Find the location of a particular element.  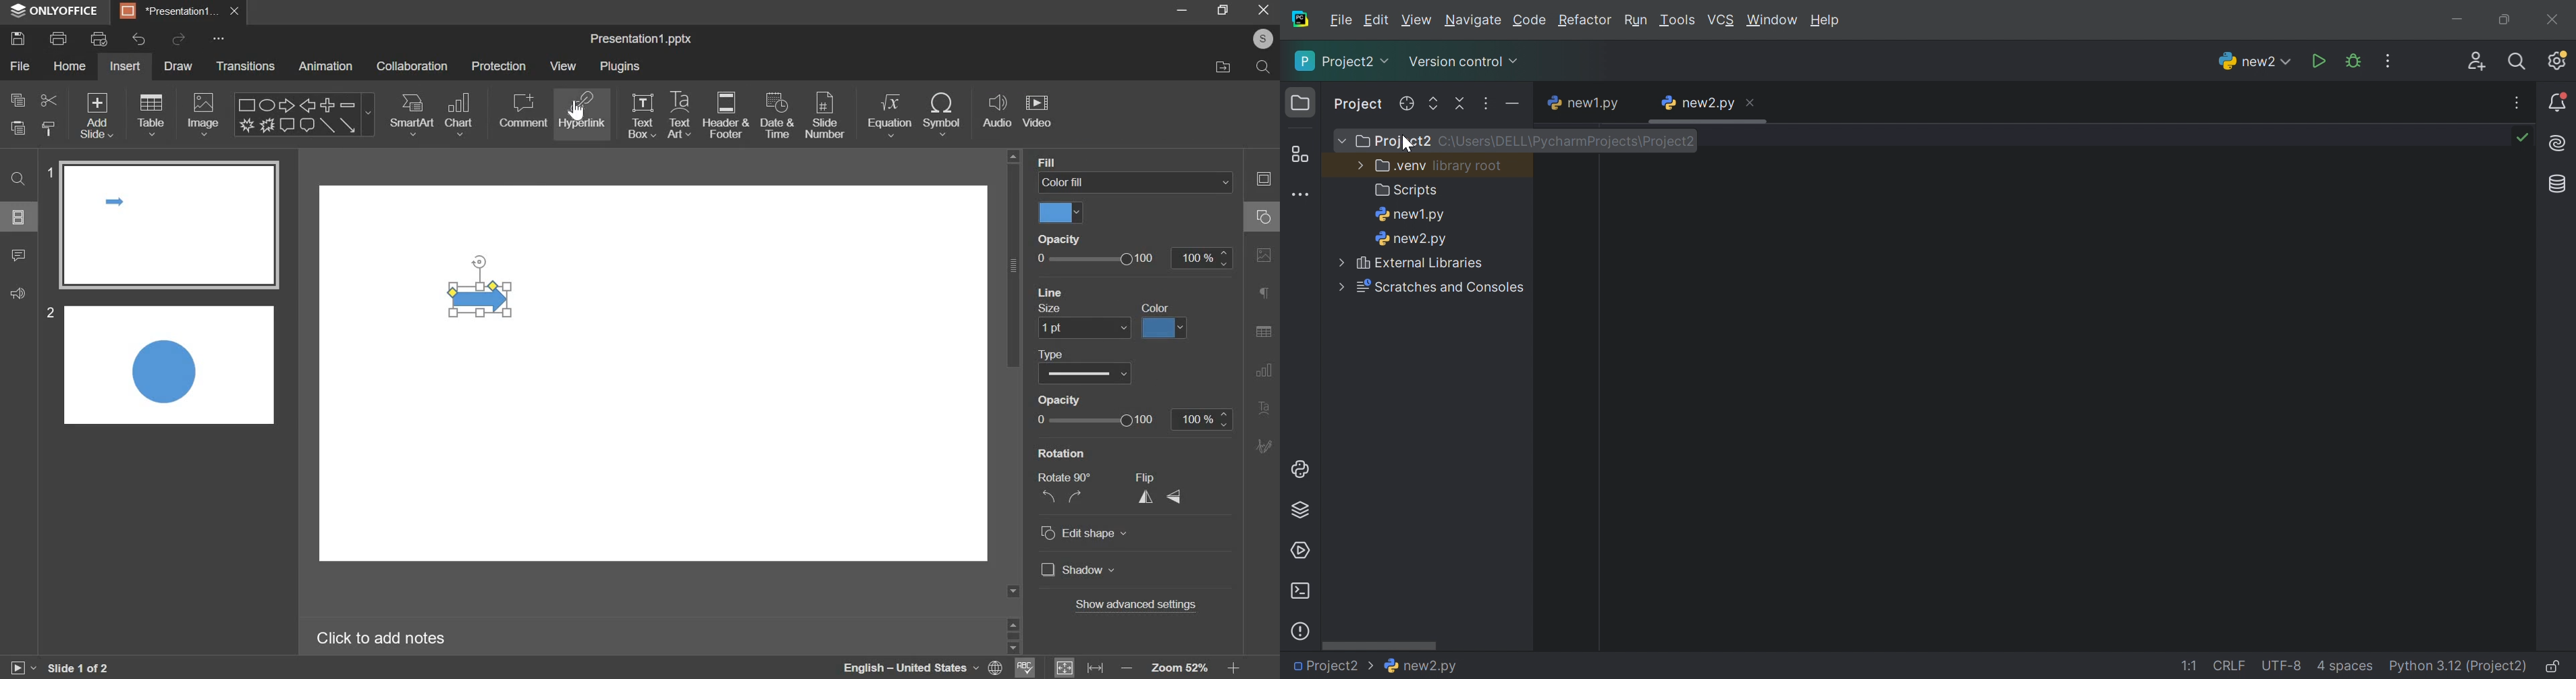

slide 1 of 2 is located at coordinates (80, 668).